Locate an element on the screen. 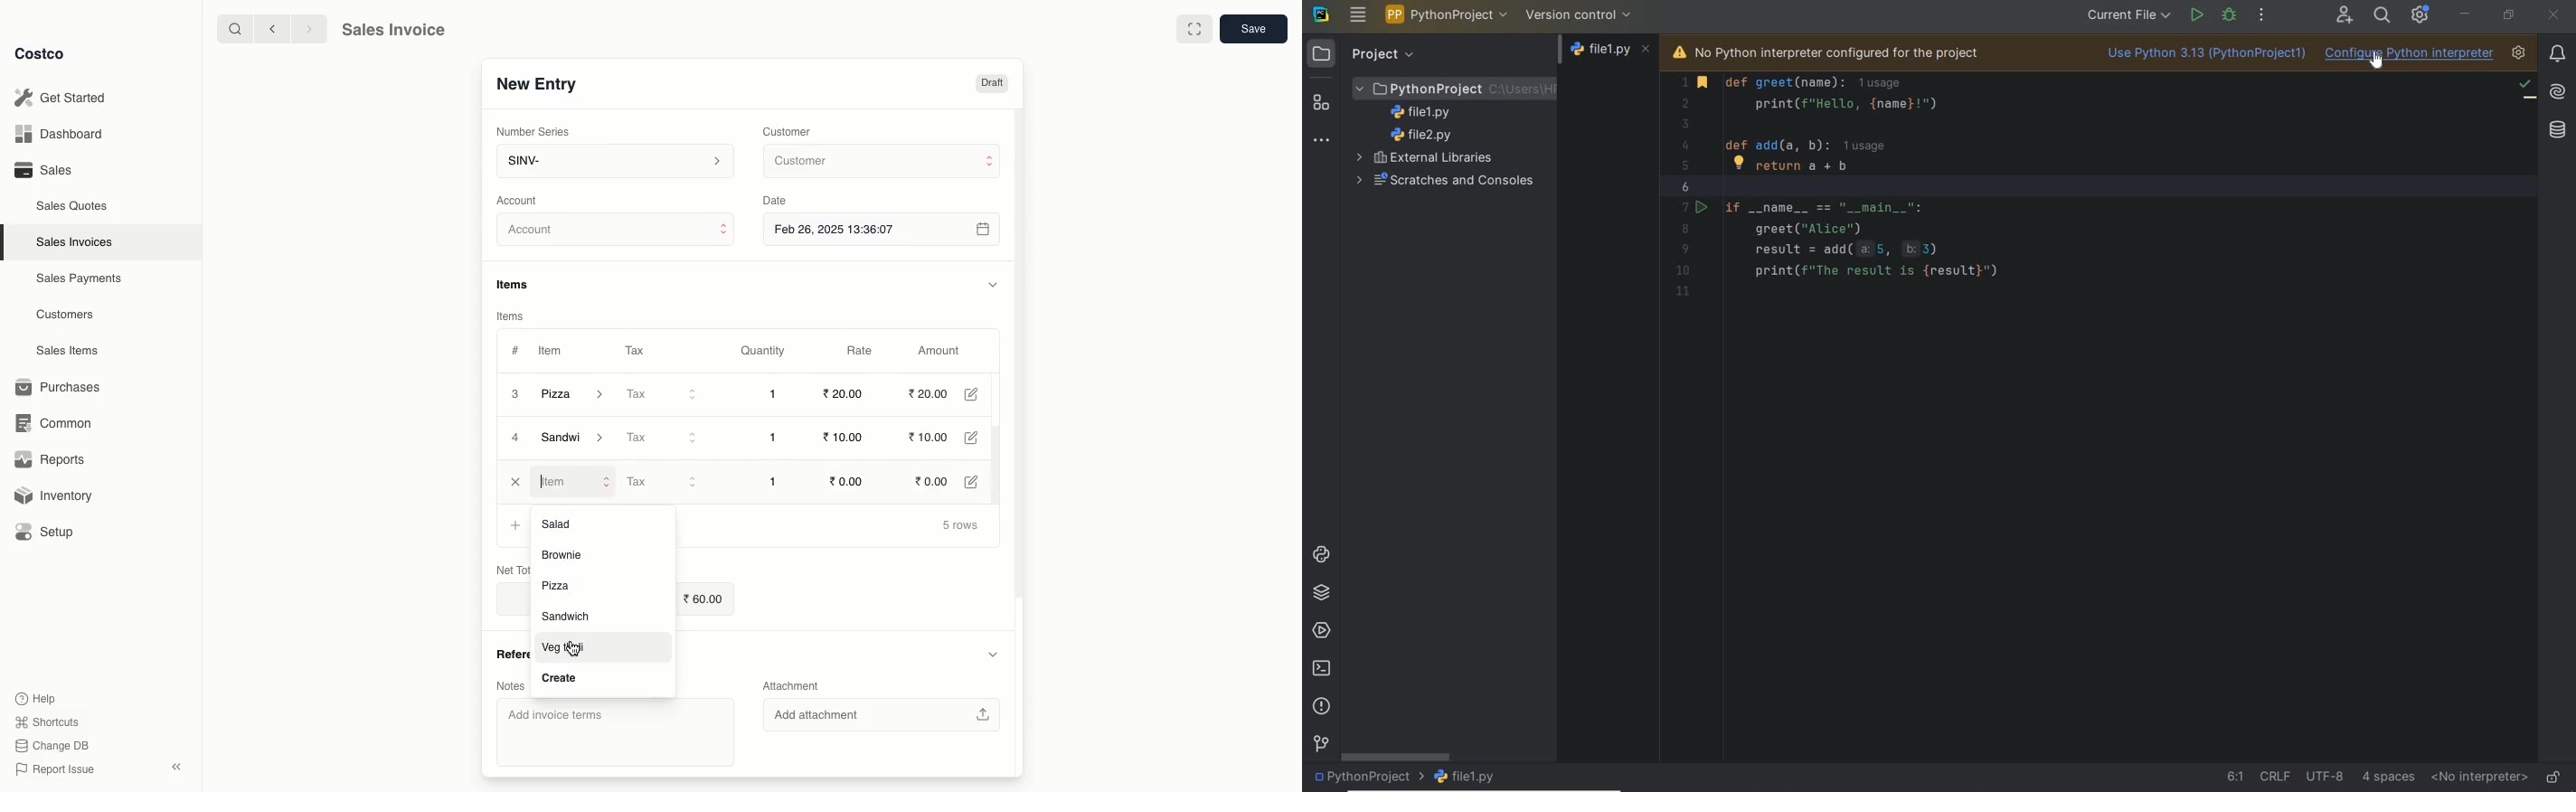  cursor is located at coordinates (573, 646).